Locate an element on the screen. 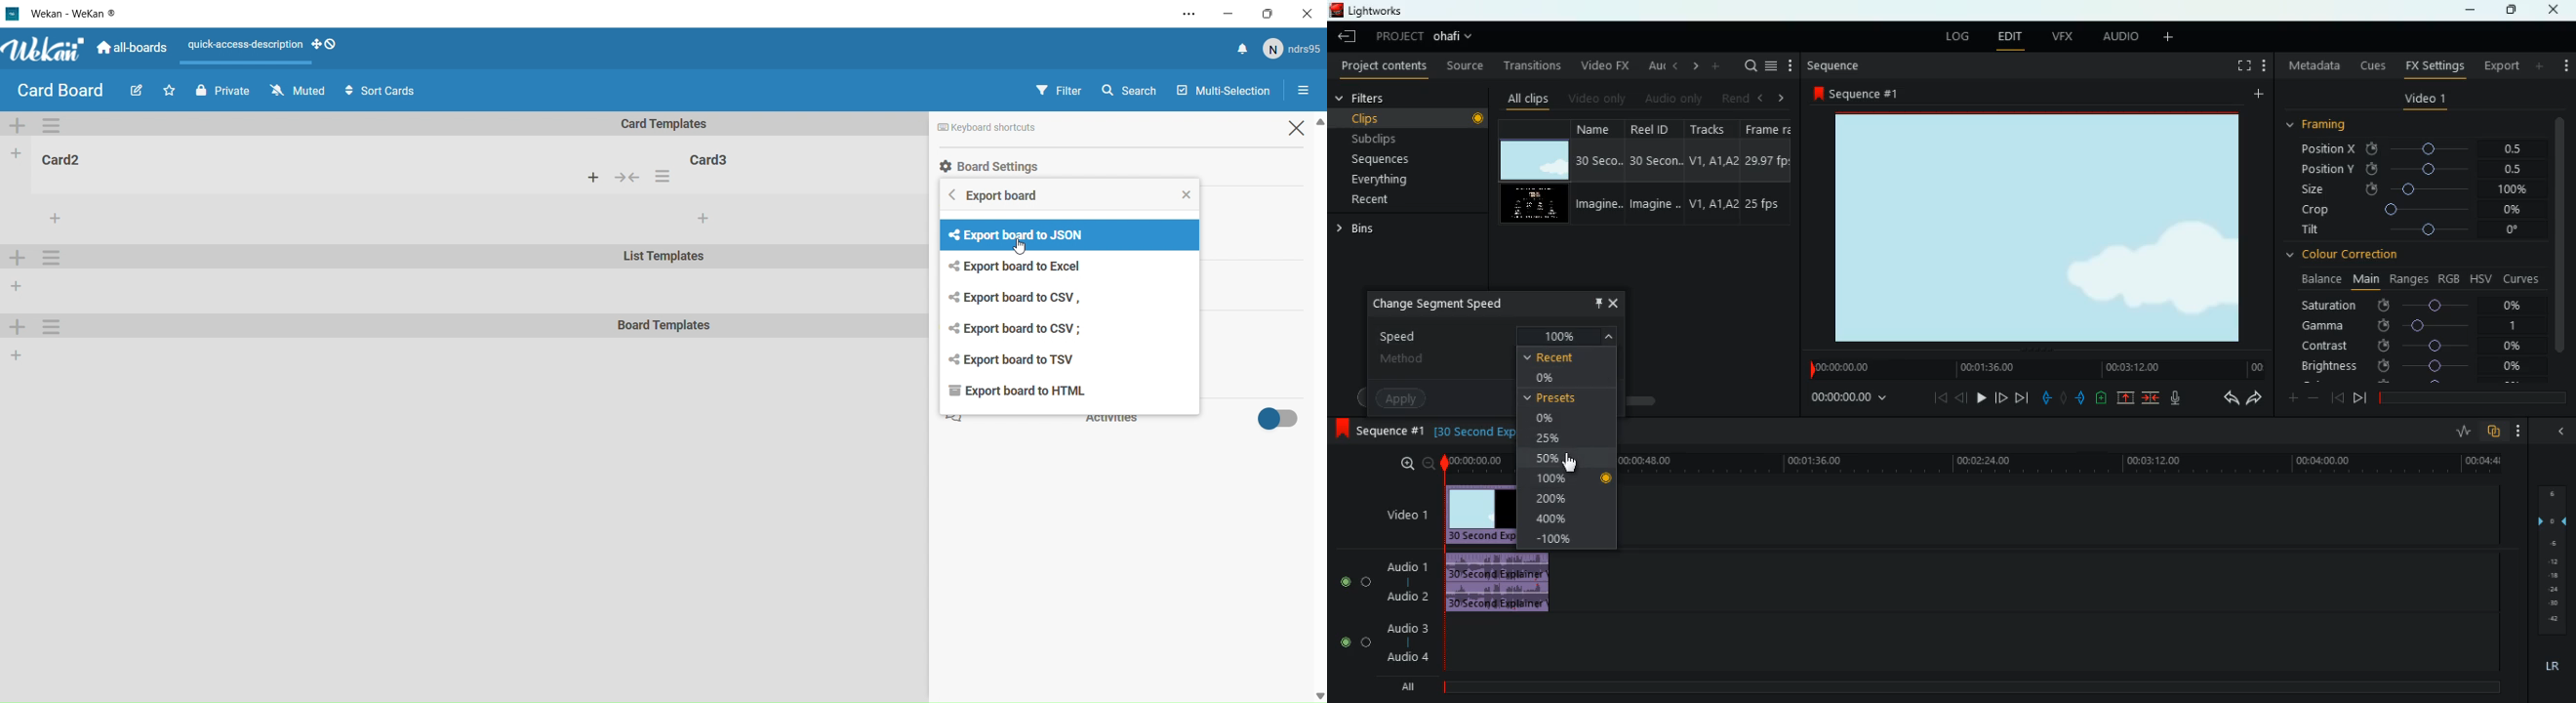 The width and height of the screenshot is (2576, 728). more is located at coordinates (2172, 38).